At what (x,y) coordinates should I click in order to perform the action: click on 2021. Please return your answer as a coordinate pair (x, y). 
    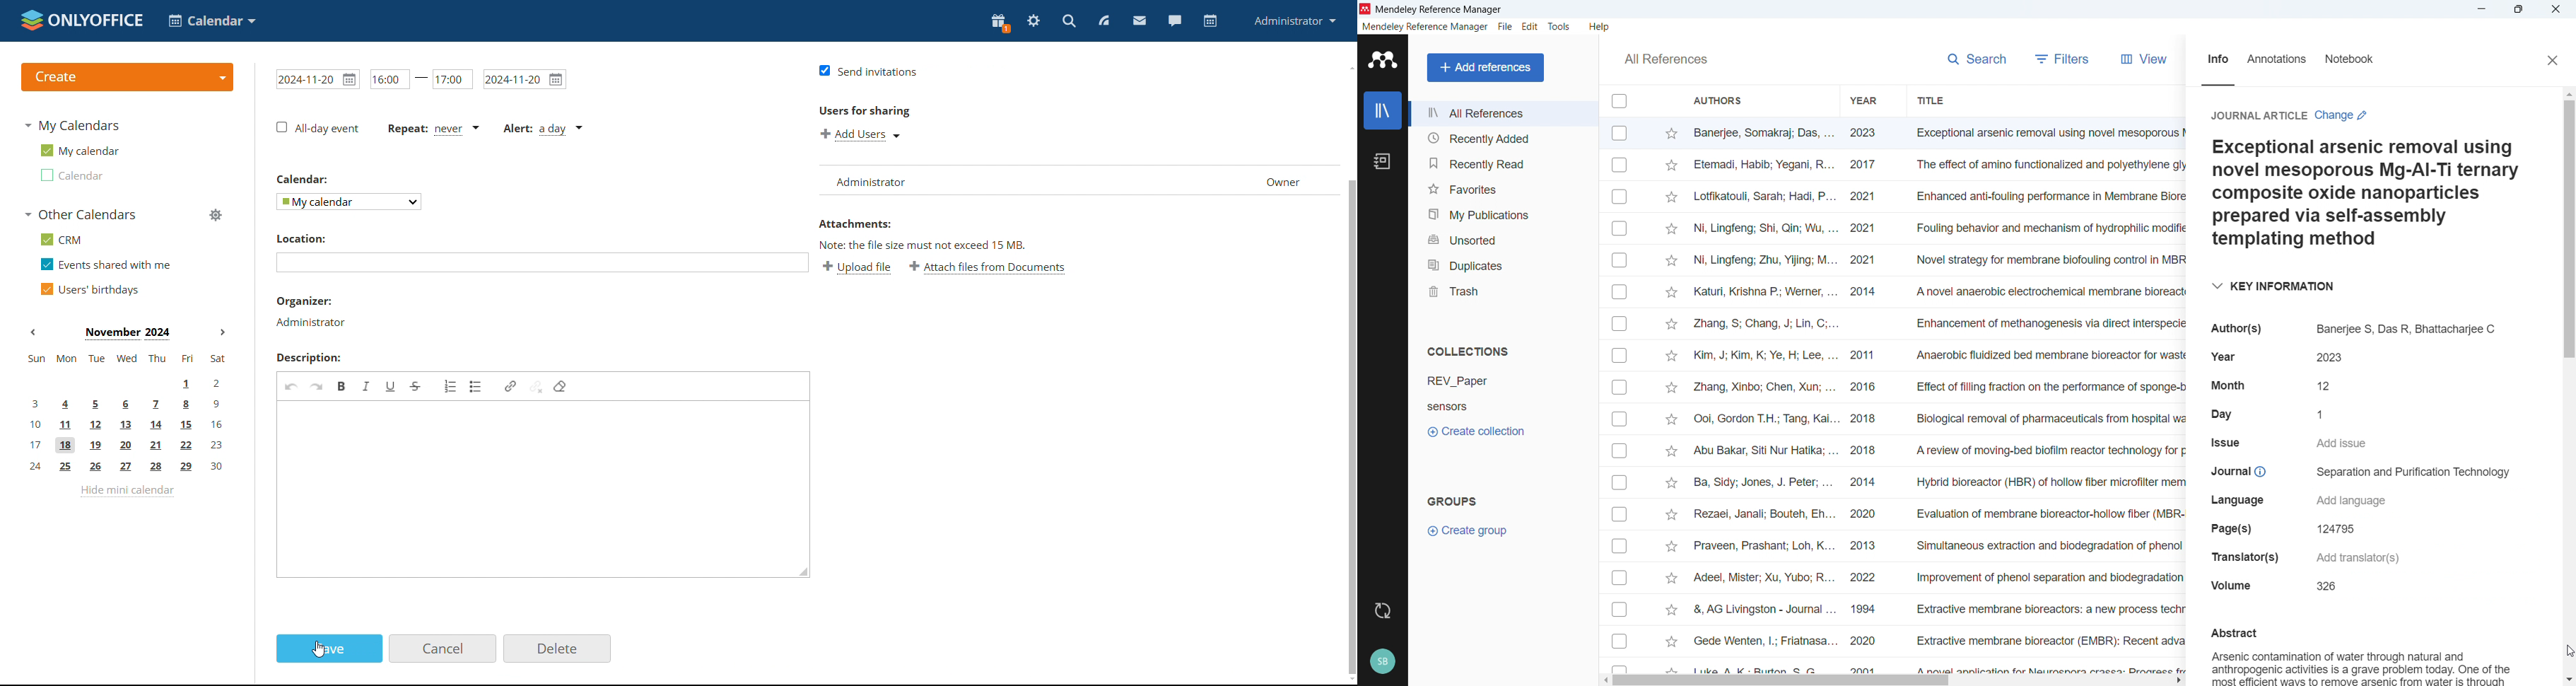
    Looking at the image, I should click on (1869, 195).